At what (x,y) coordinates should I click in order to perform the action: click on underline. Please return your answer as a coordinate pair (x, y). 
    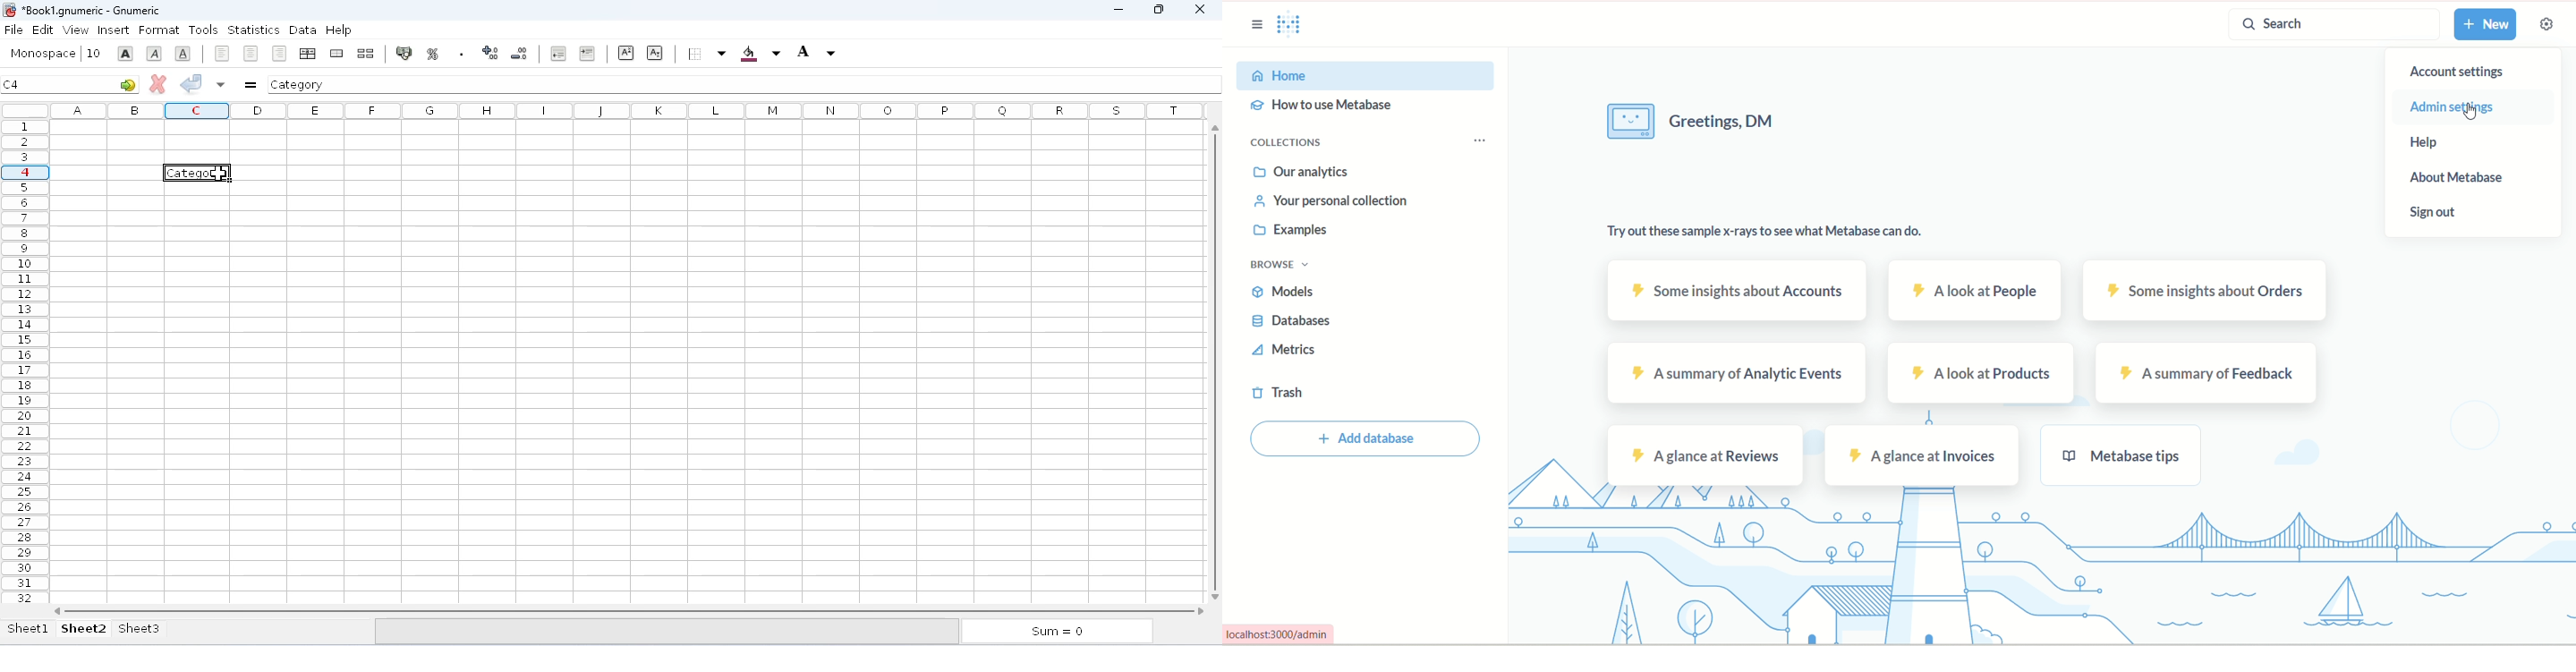
    Looking at the image, I should click on (183, 53).